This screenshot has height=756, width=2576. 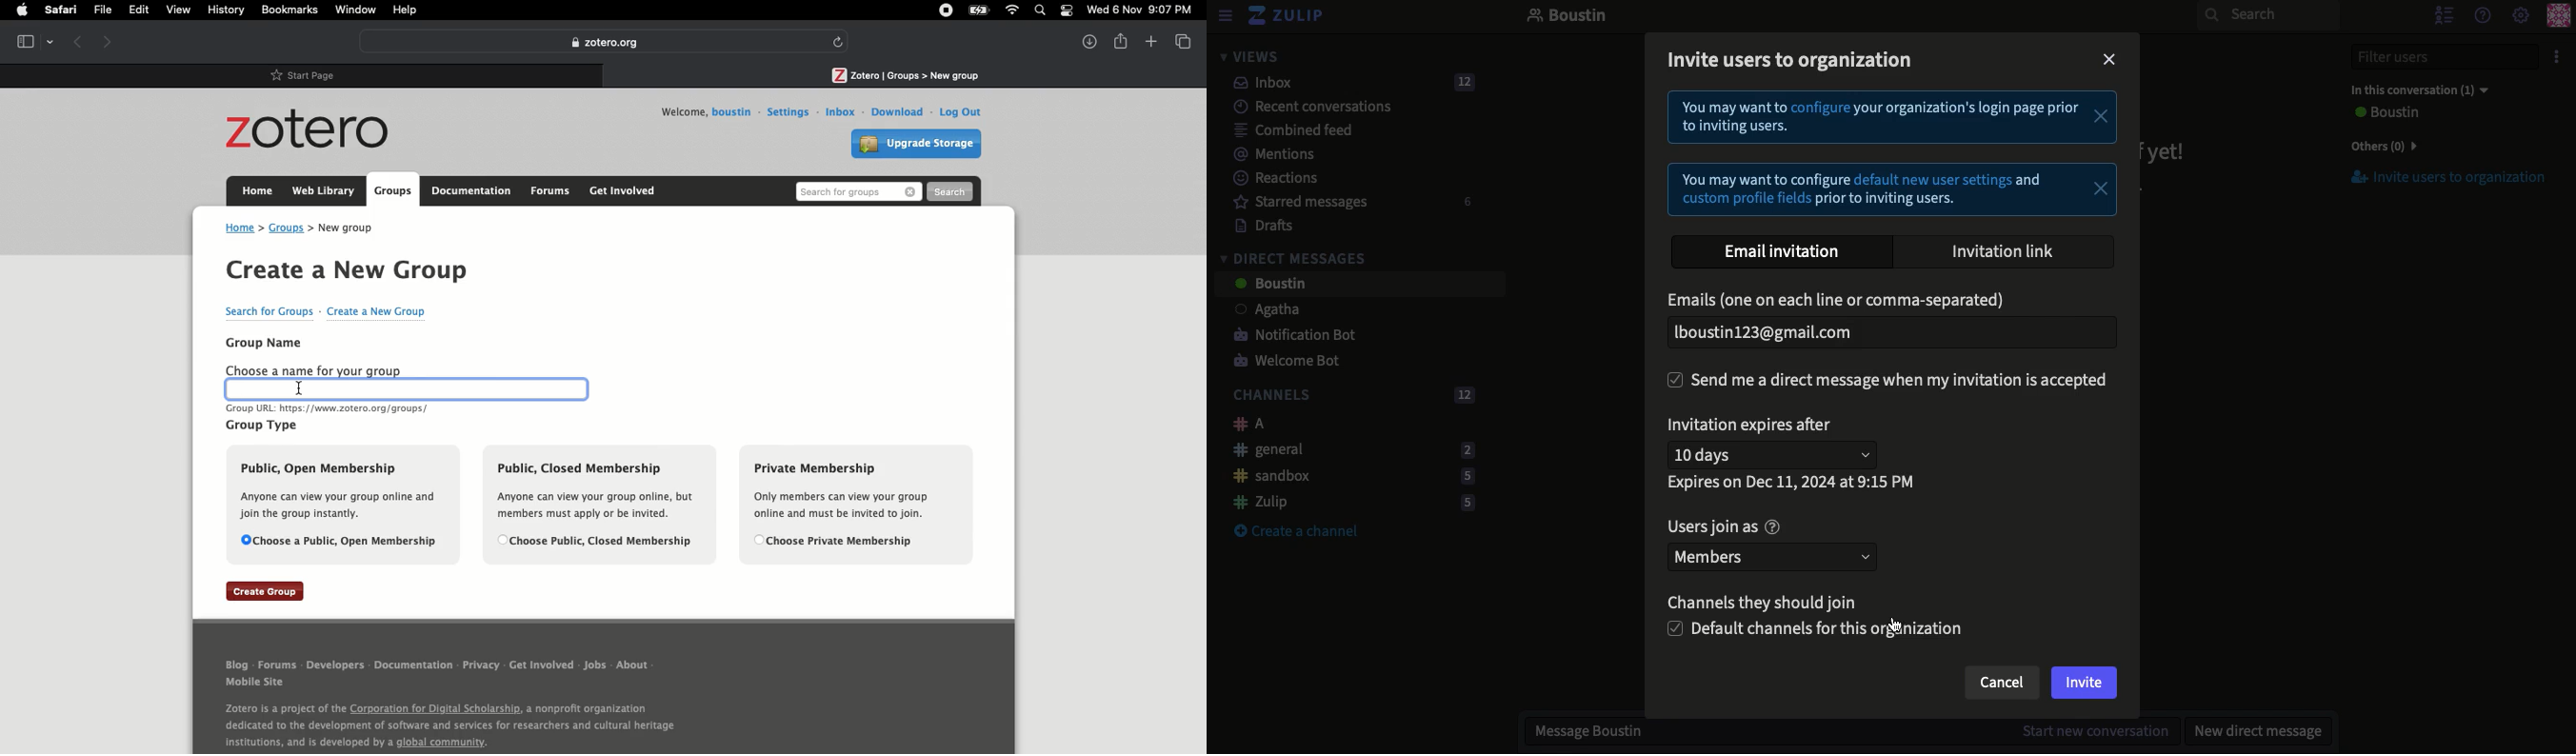 What do you see at coordinates (2433, 57) in the screenshot?
I see `Filter users` at bounding box center [2433, 57].